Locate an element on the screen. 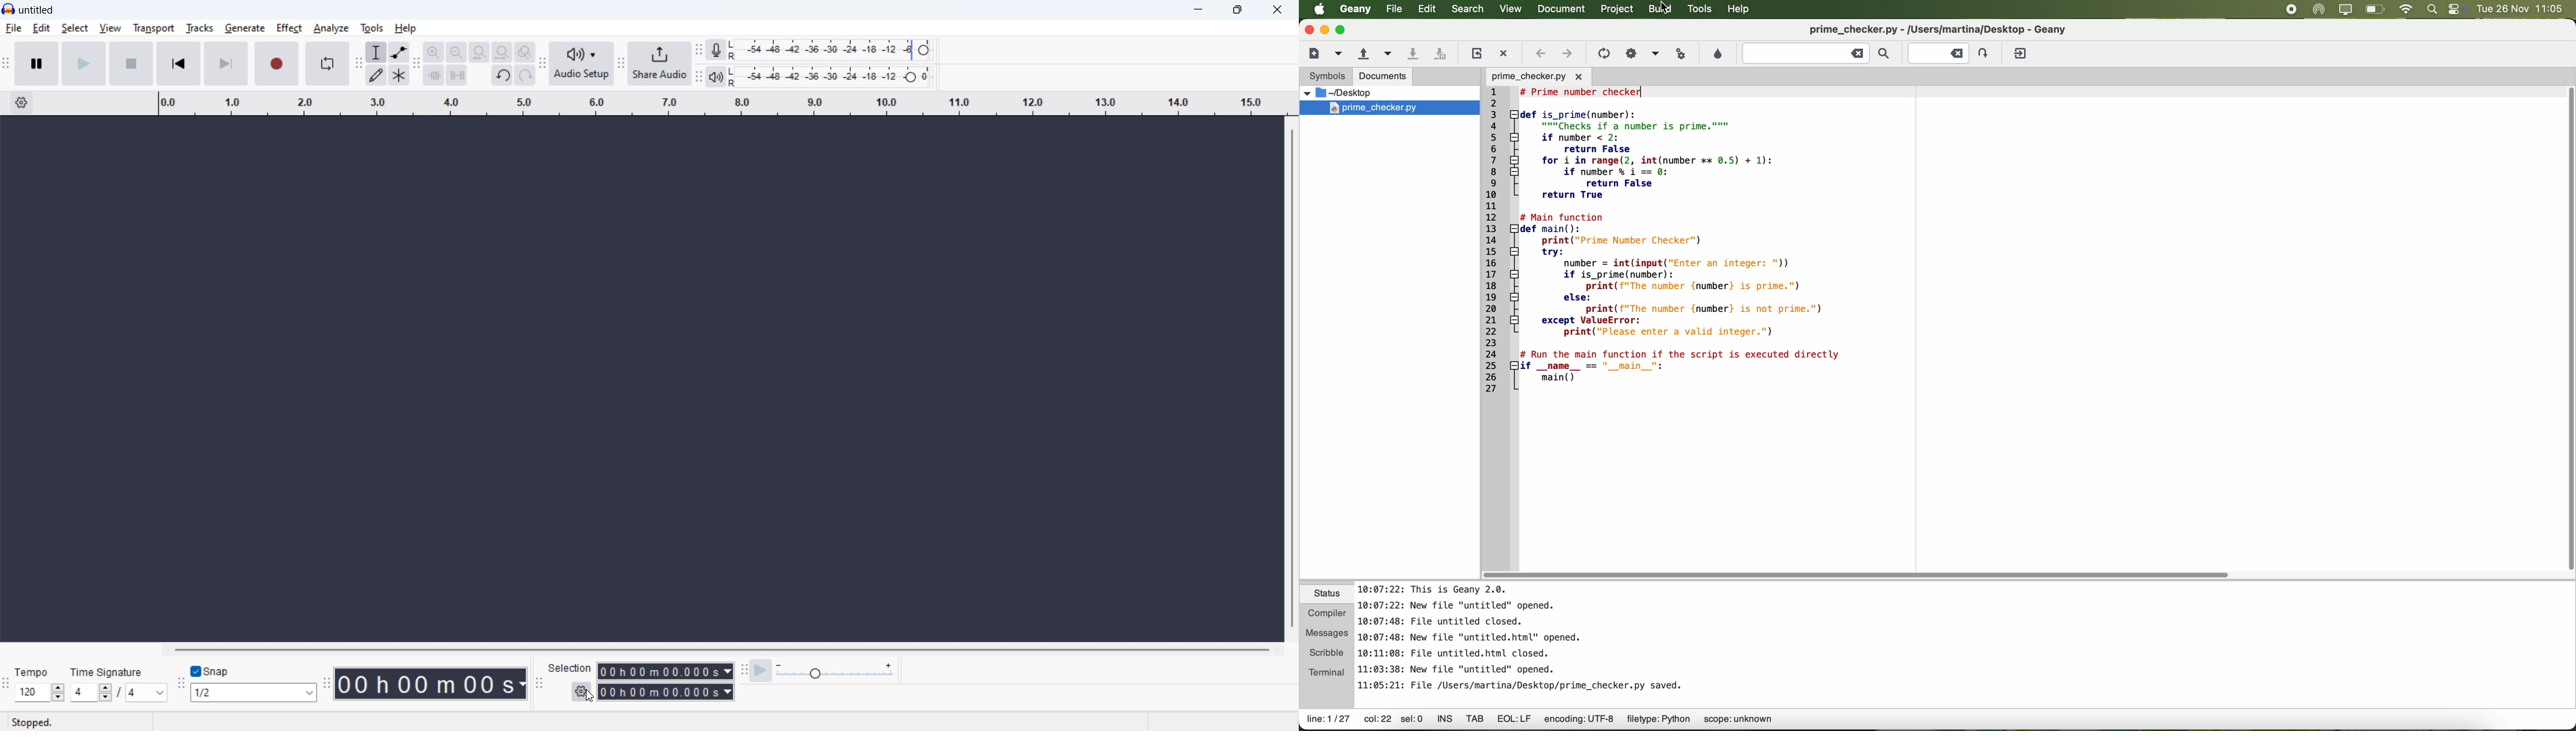  enable snap is located at coordinates (210, 671).